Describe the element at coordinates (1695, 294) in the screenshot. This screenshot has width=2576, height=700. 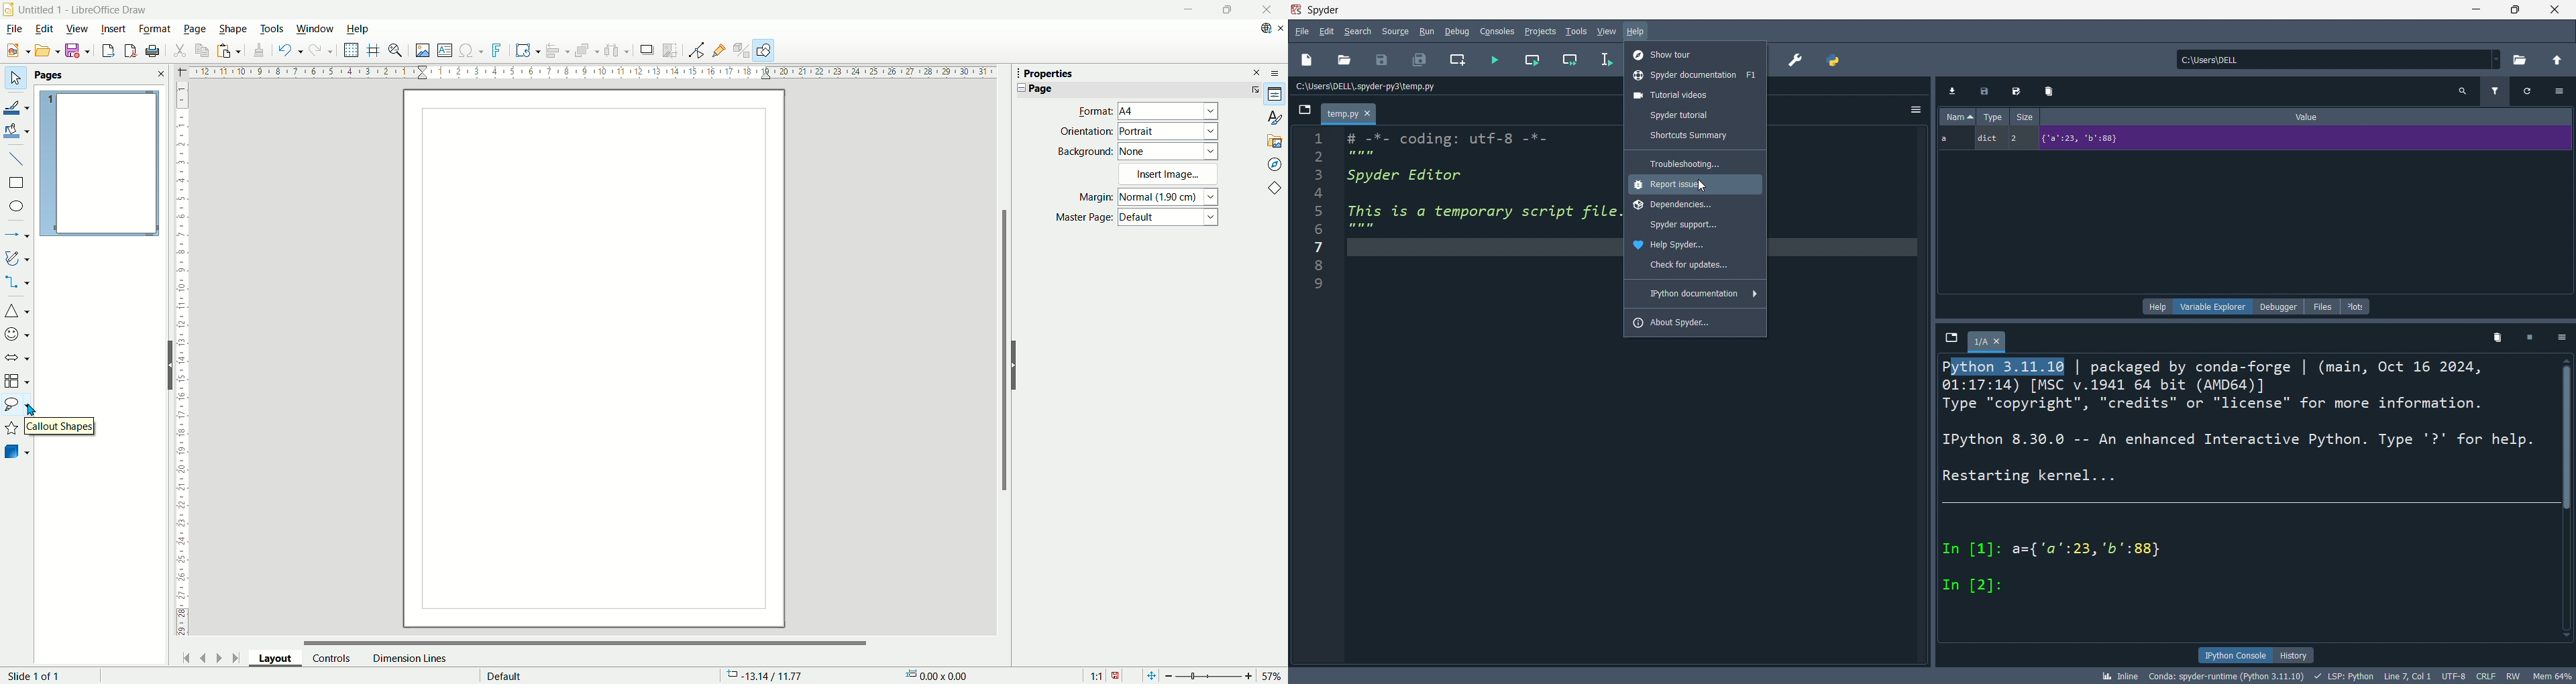
I see `ipython documentation` at that location.